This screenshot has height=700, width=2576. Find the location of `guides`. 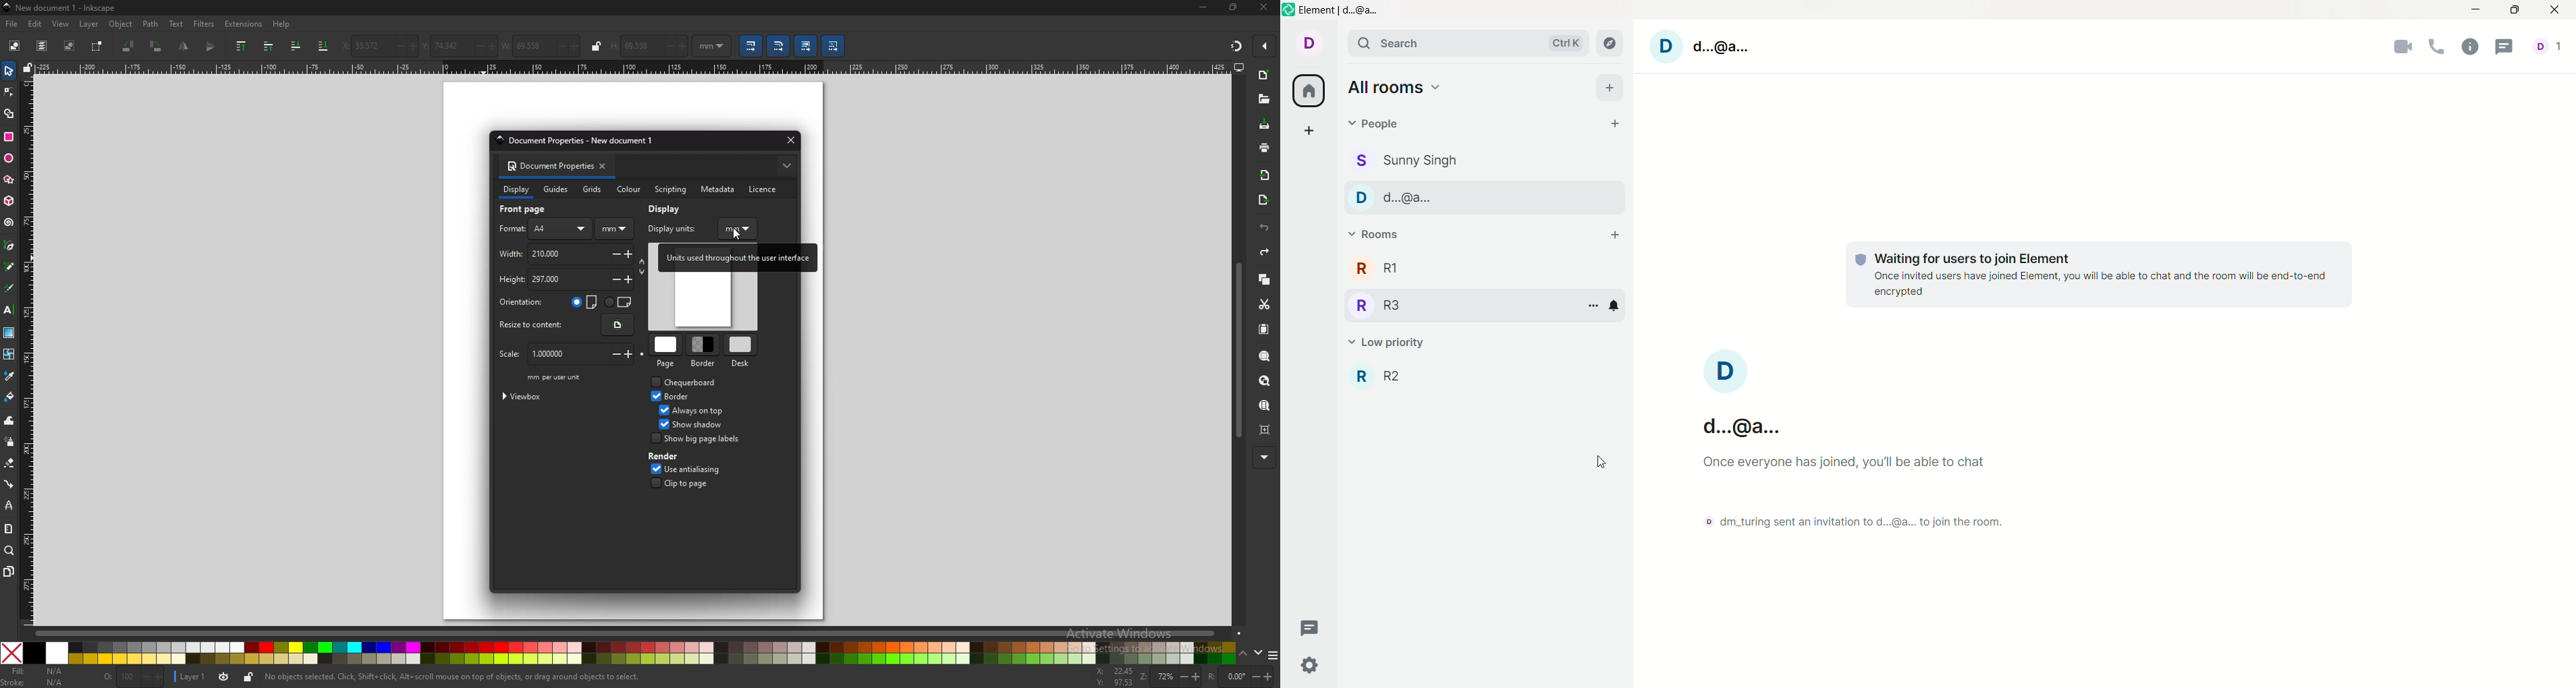

guides is located at coordinates (558, 189).